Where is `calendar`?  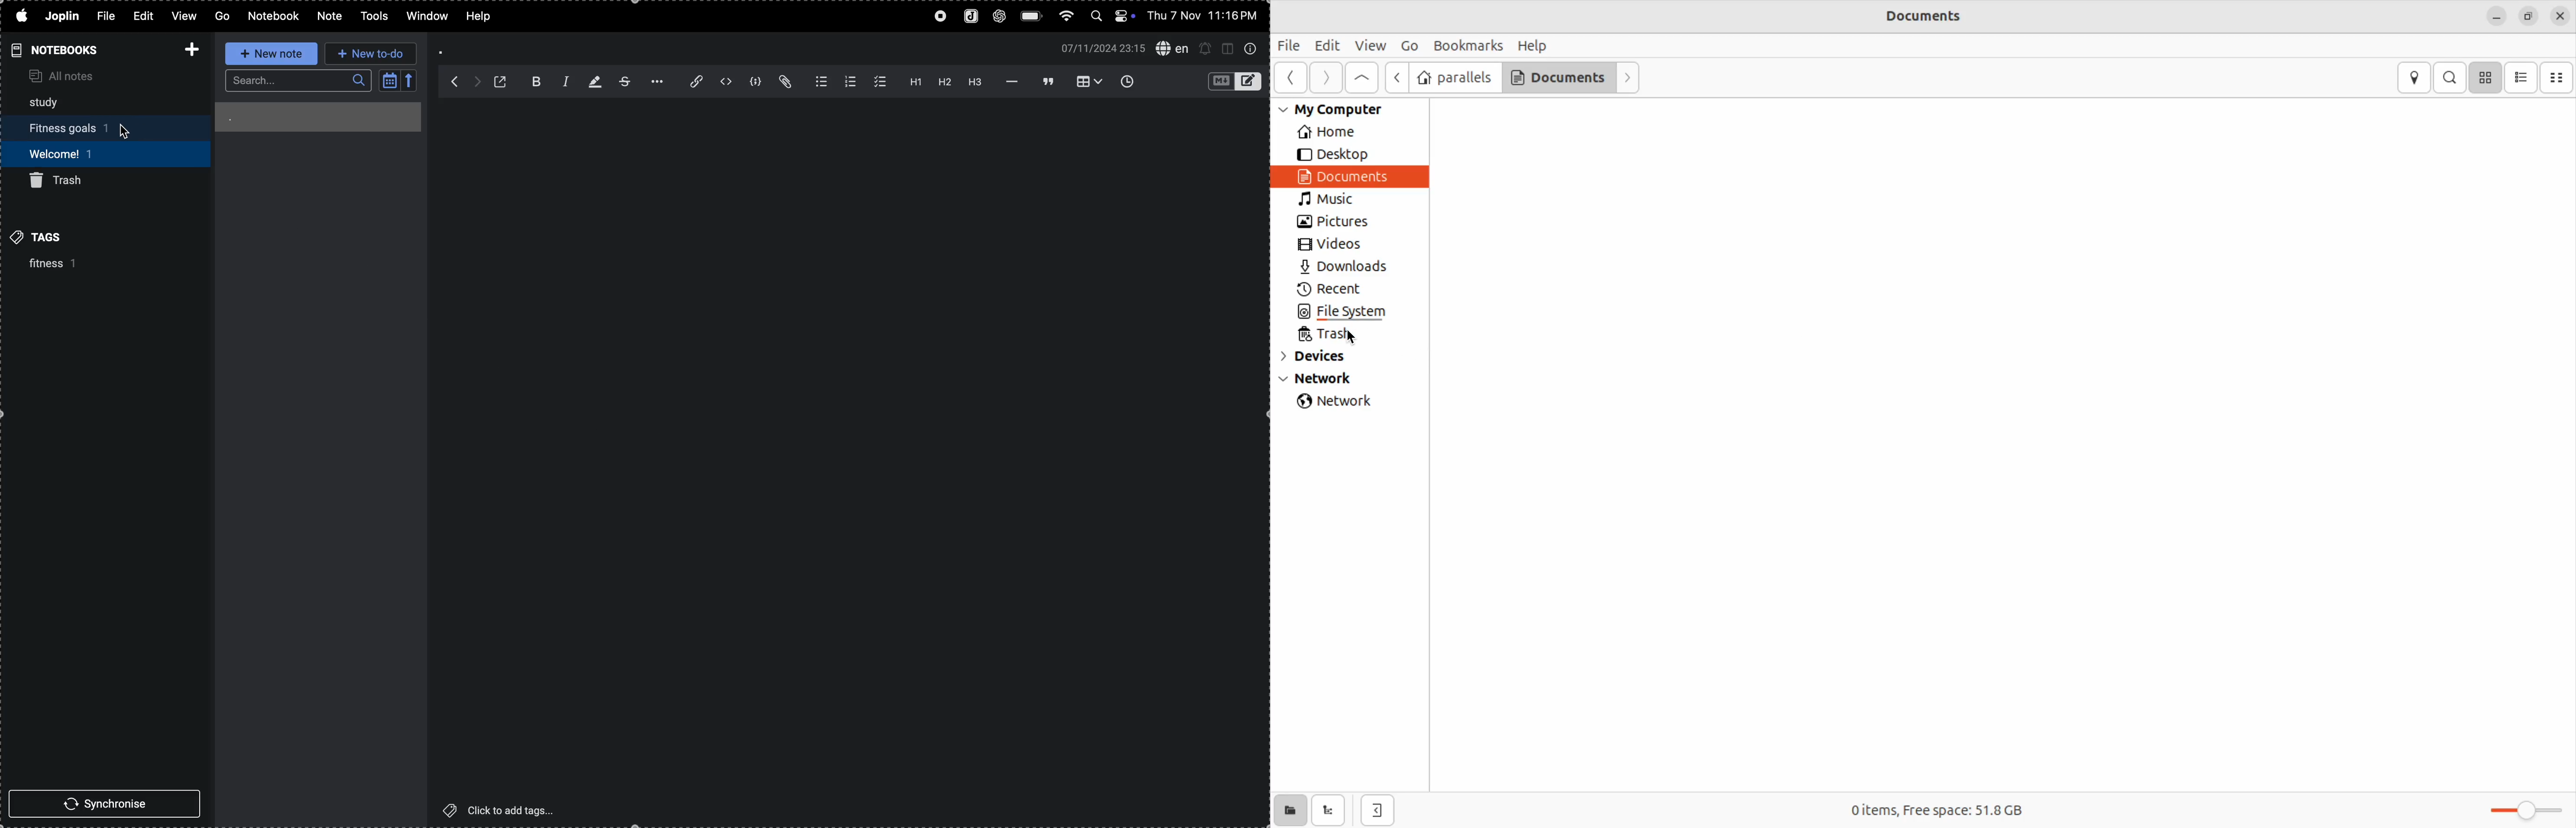
calendar is located at coordinates (398, 83).